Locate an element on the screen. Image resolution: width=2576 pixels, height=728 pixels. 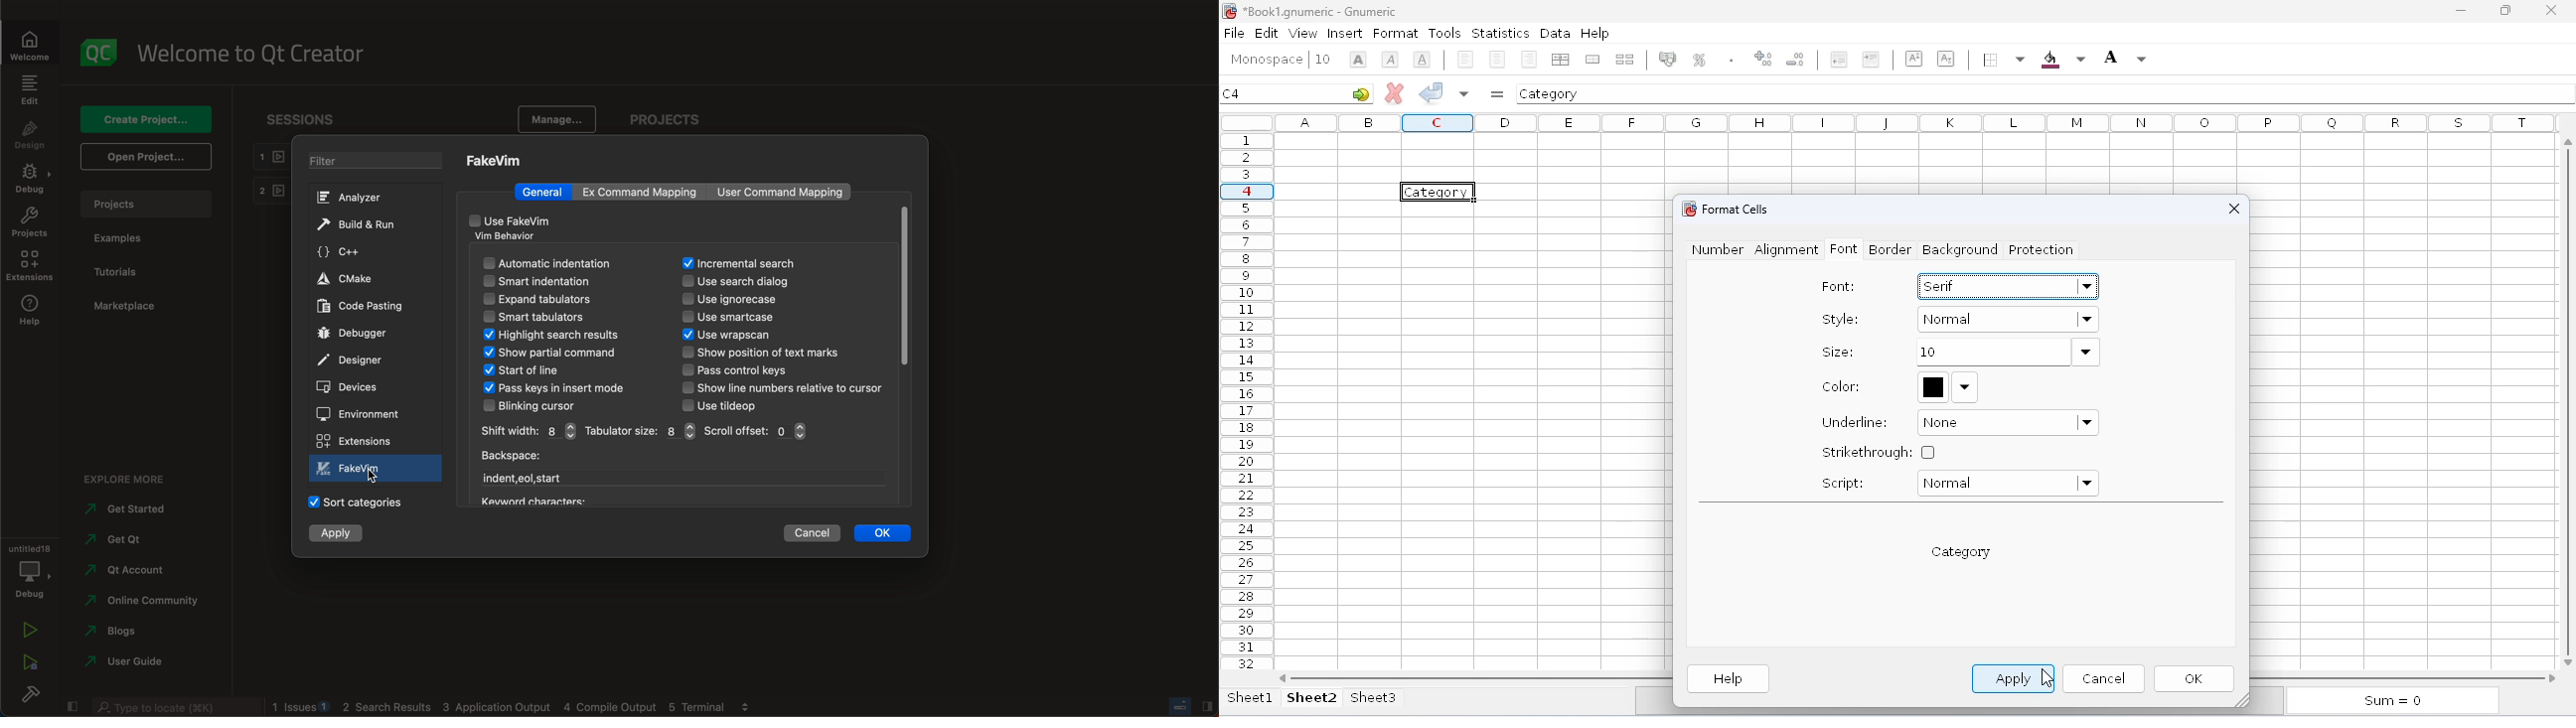
text marks is located at coordinates (764, 354).